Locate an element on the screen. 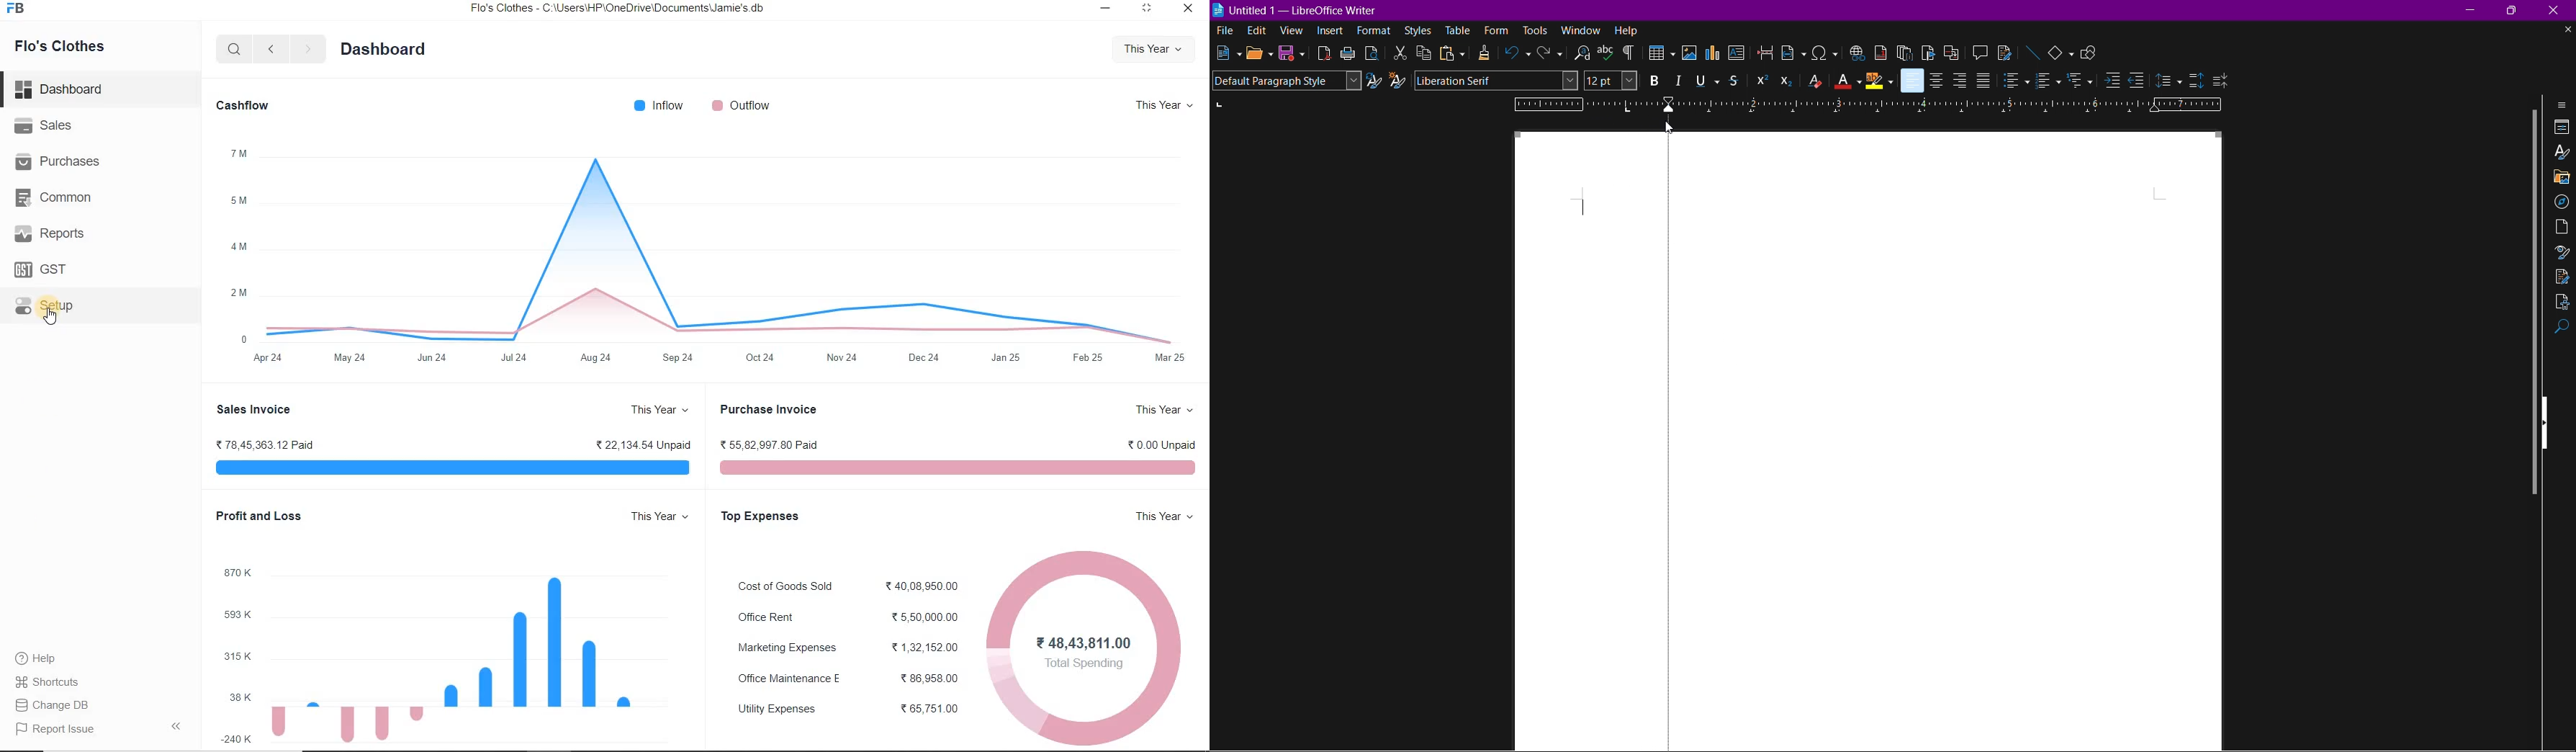 This screenshot has height=756, width=2576. Search is located at coordinates (235, 48).